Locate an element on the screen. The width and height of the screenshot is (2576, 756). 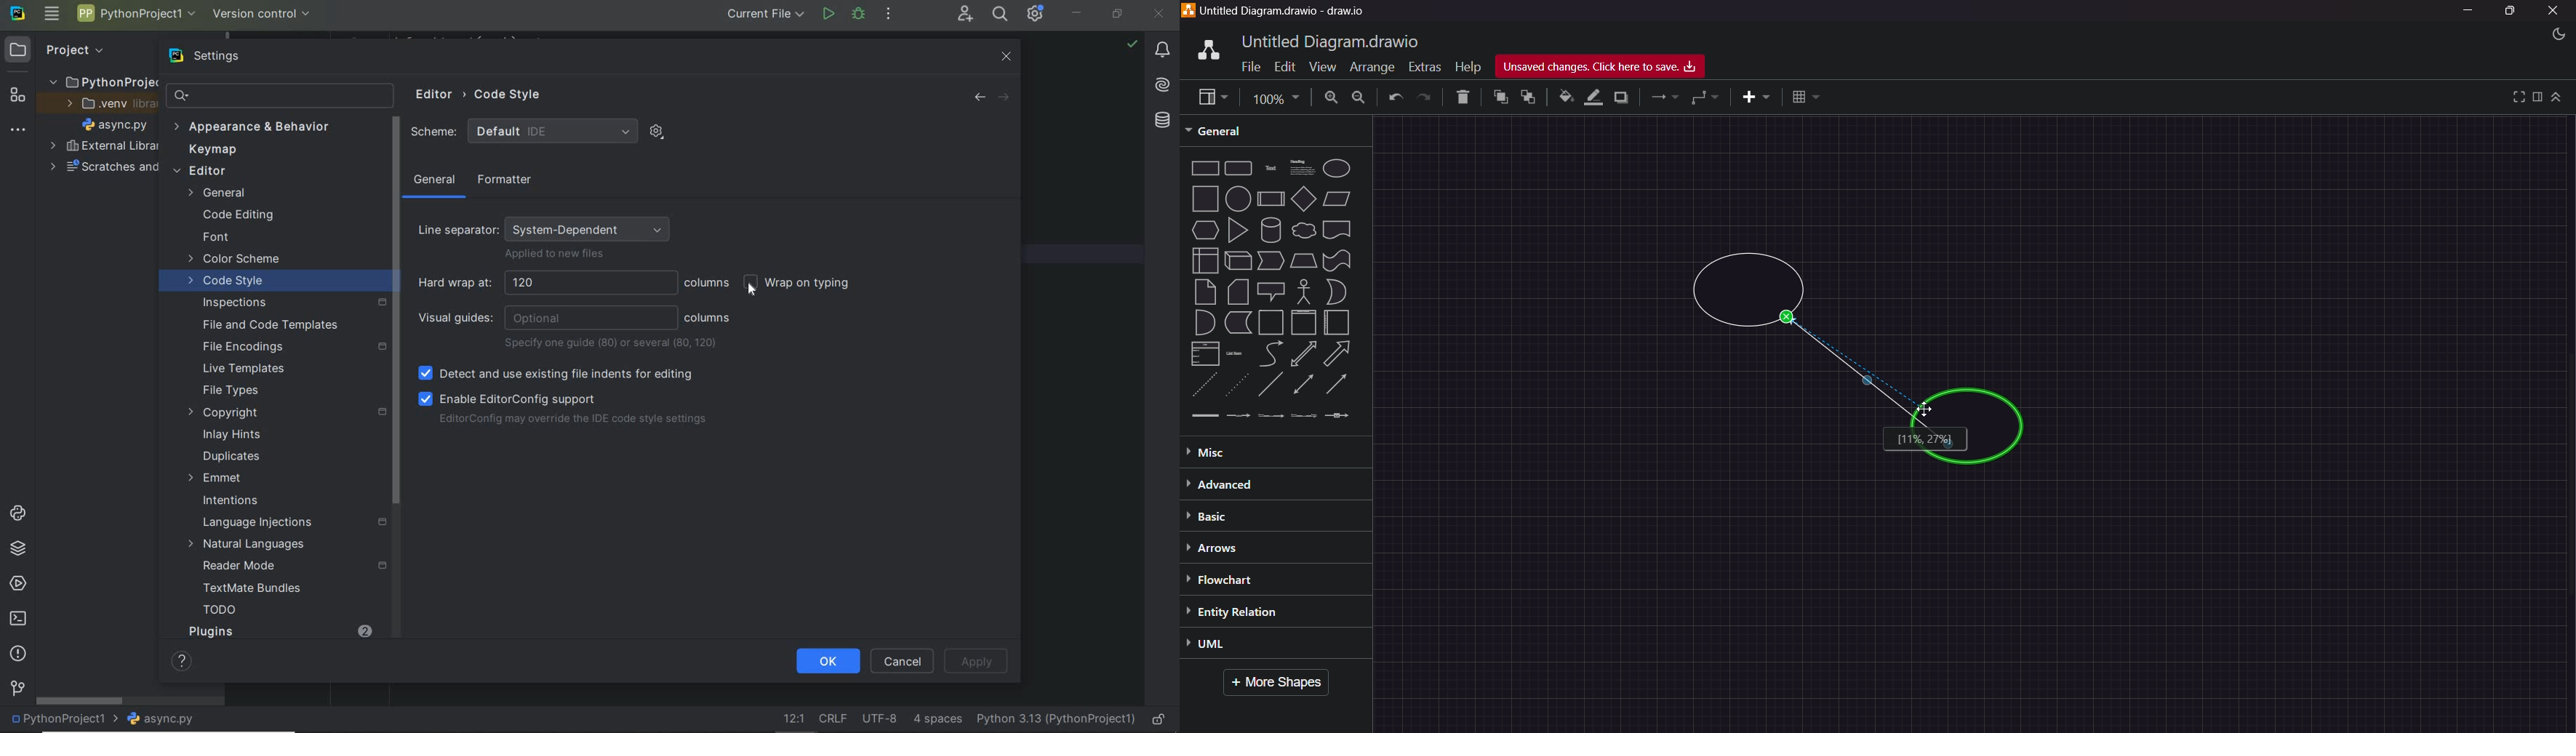
structure is located at coordinates (17, 98).